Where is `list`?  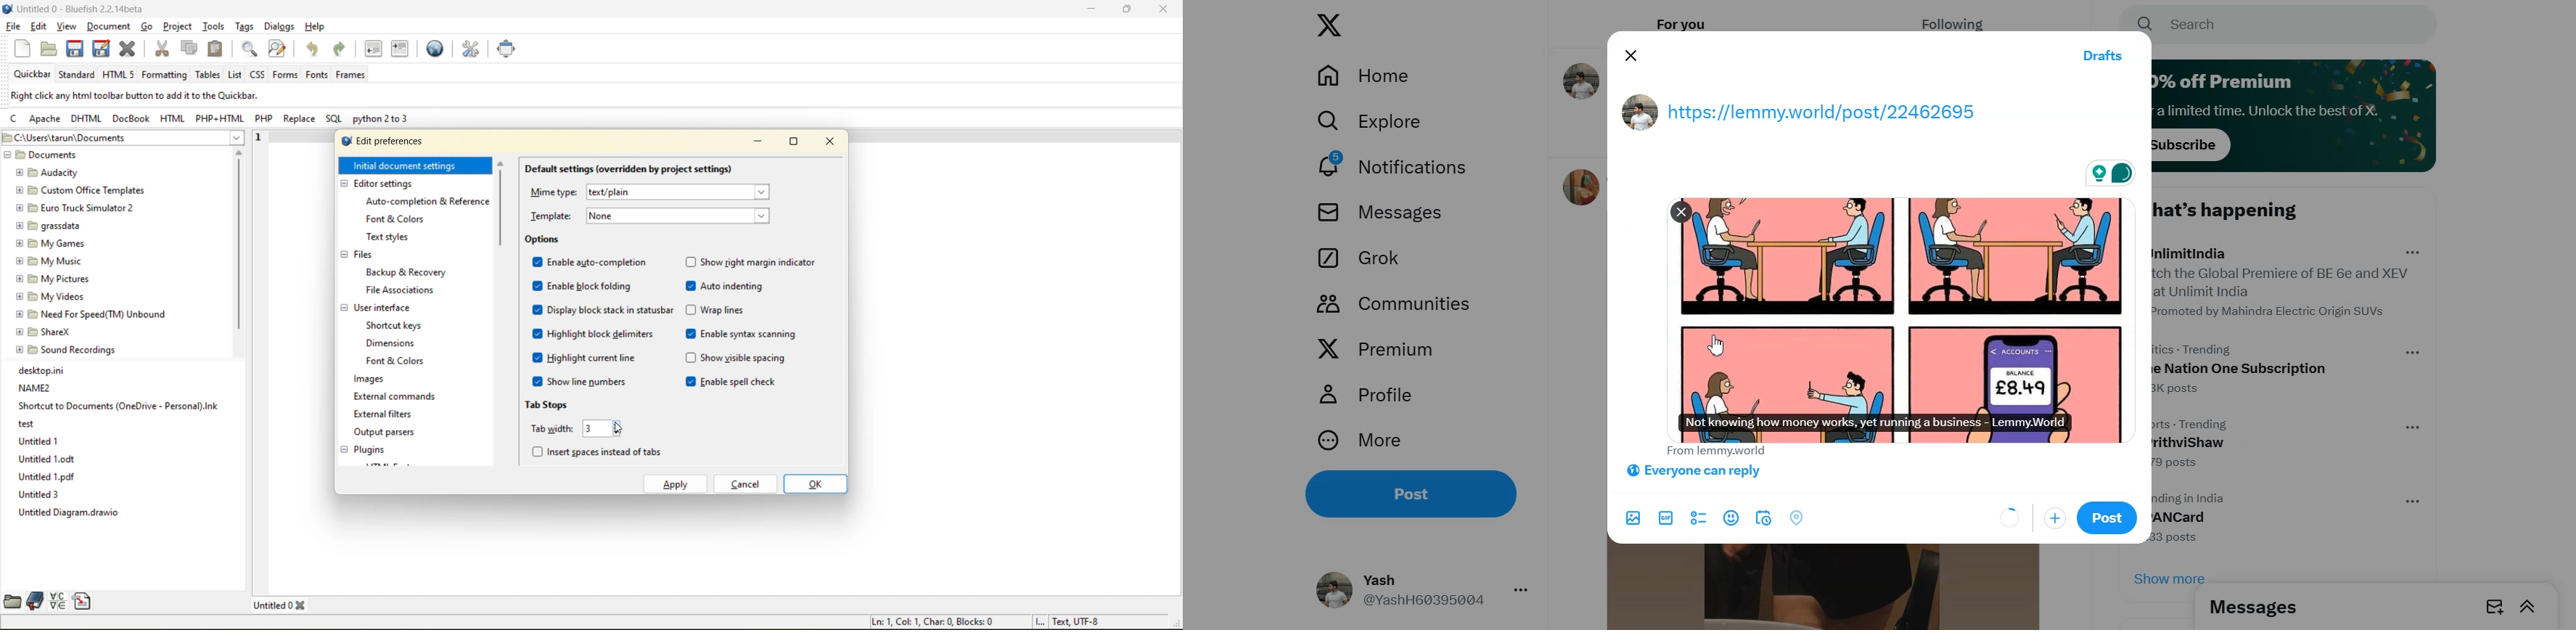 list is located at coordinates (235, 75).